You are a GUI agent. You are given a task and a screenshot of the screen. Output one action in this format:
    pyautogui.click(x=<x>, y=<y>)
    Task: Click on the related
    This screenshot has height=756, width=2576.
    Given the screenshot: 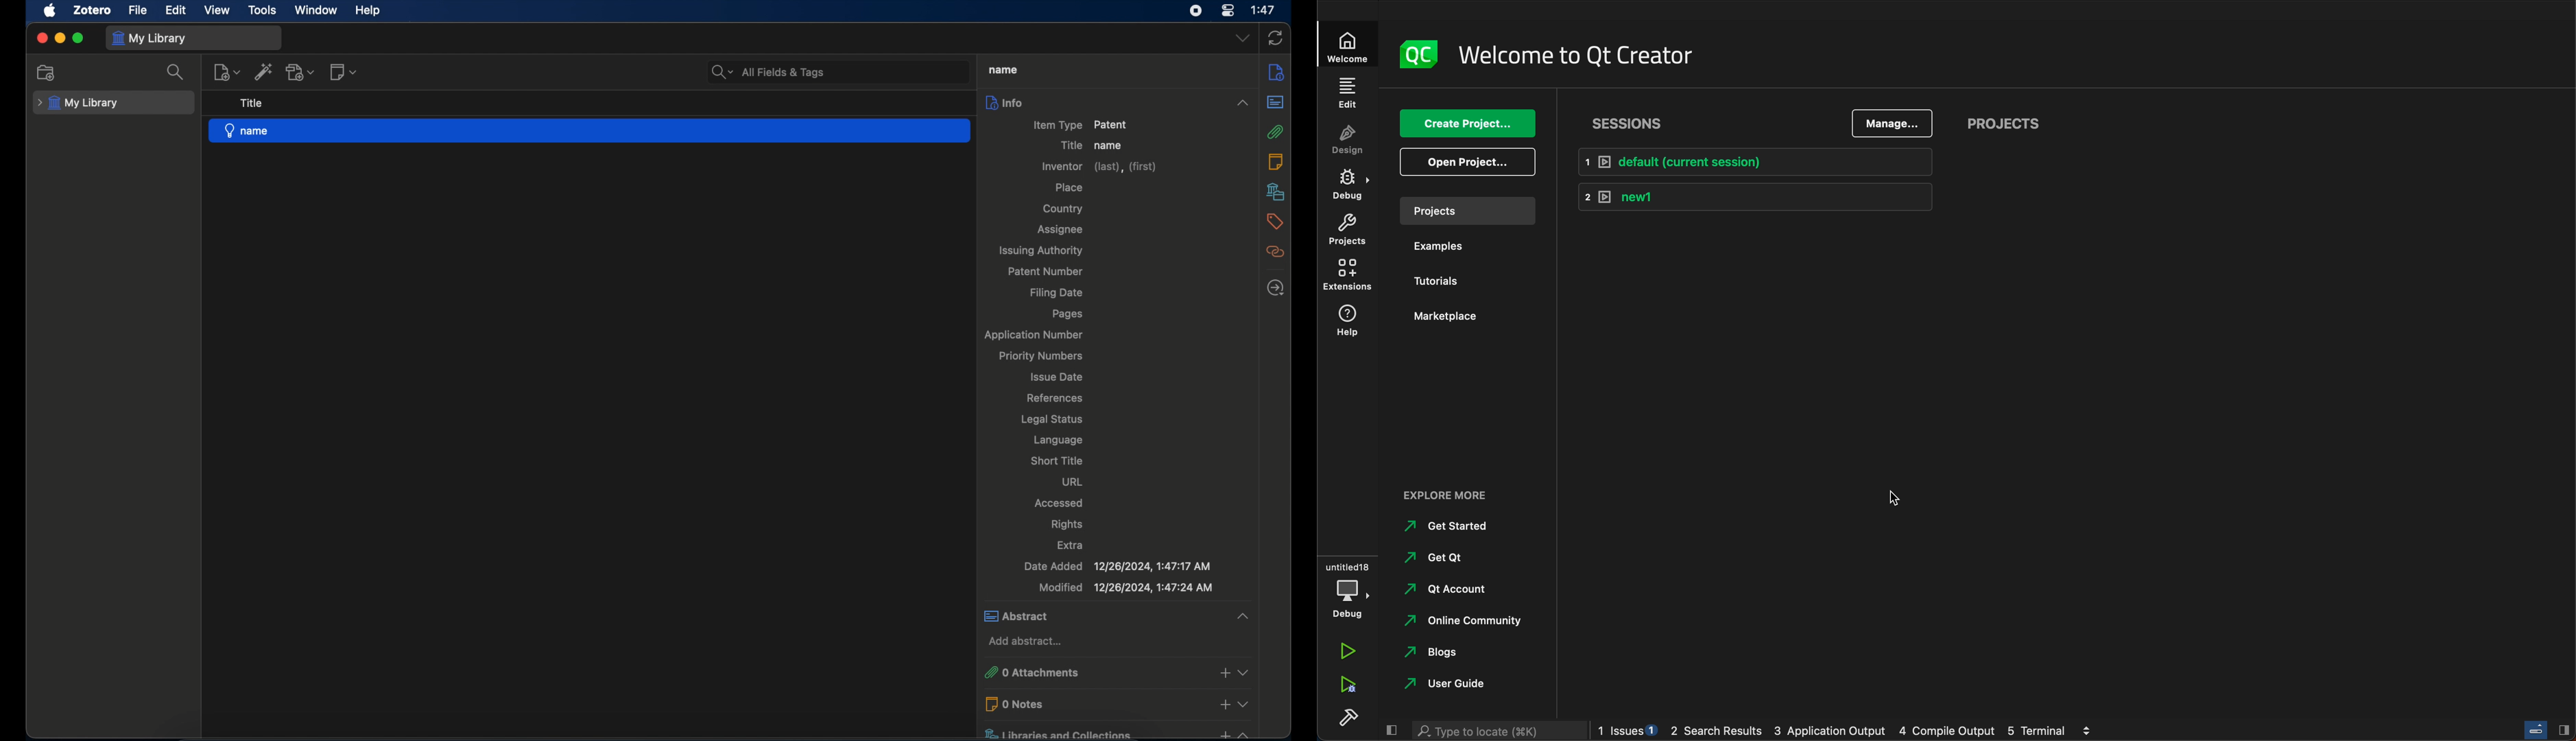 What is the action you would take?
    pyautogui.click(x=1276, y=252)
    